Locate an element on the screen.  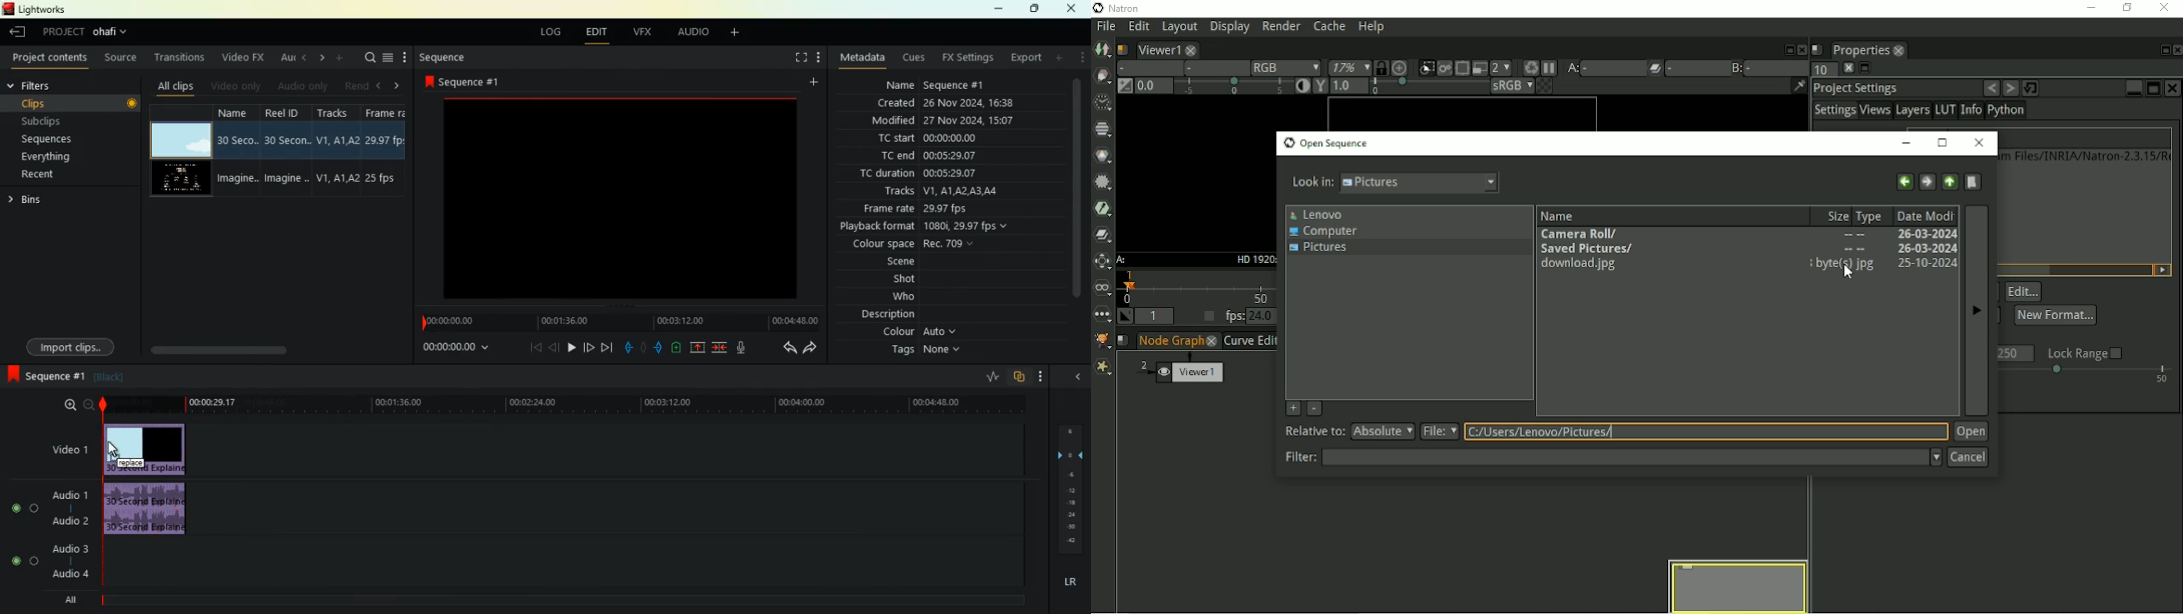
end is located at coordinates (609, 347).